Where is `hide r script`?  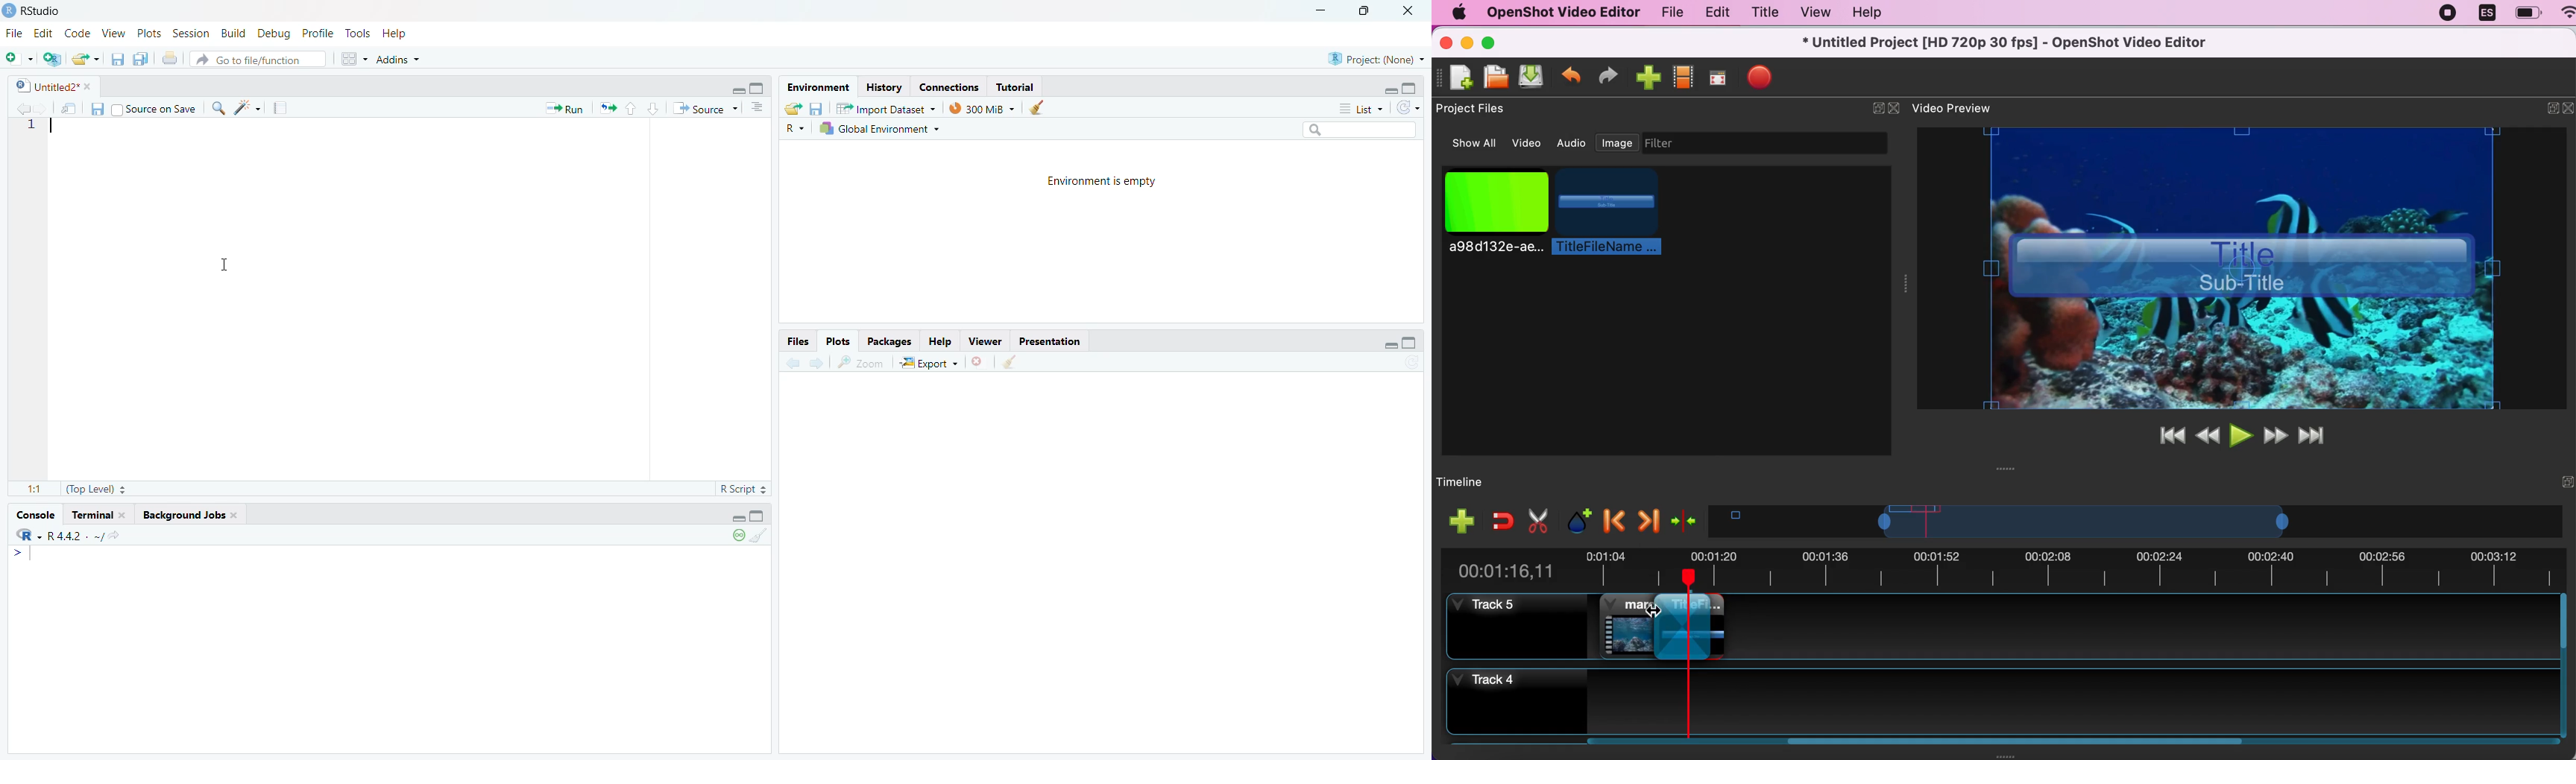
hide r script is located at coordinates (1388, 343).